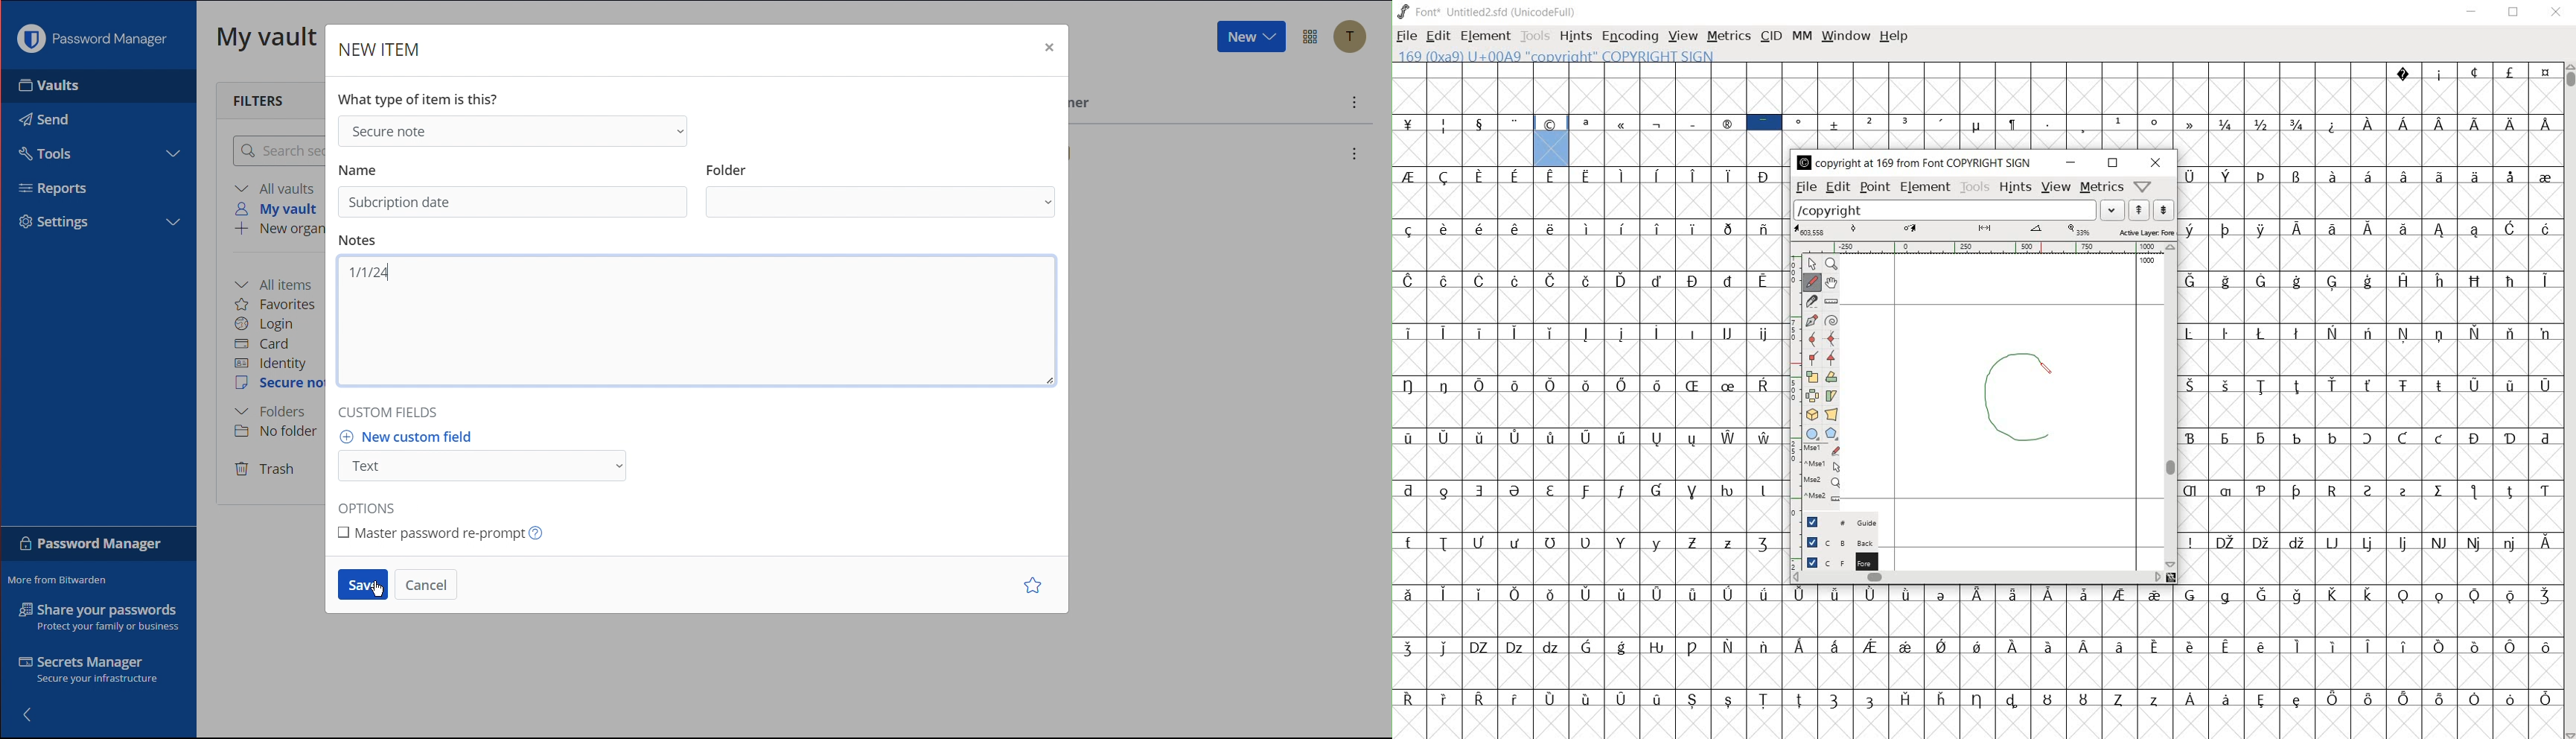 This screenshot has width=2576, height=756. I want to click on Folder, so click(727, 165).